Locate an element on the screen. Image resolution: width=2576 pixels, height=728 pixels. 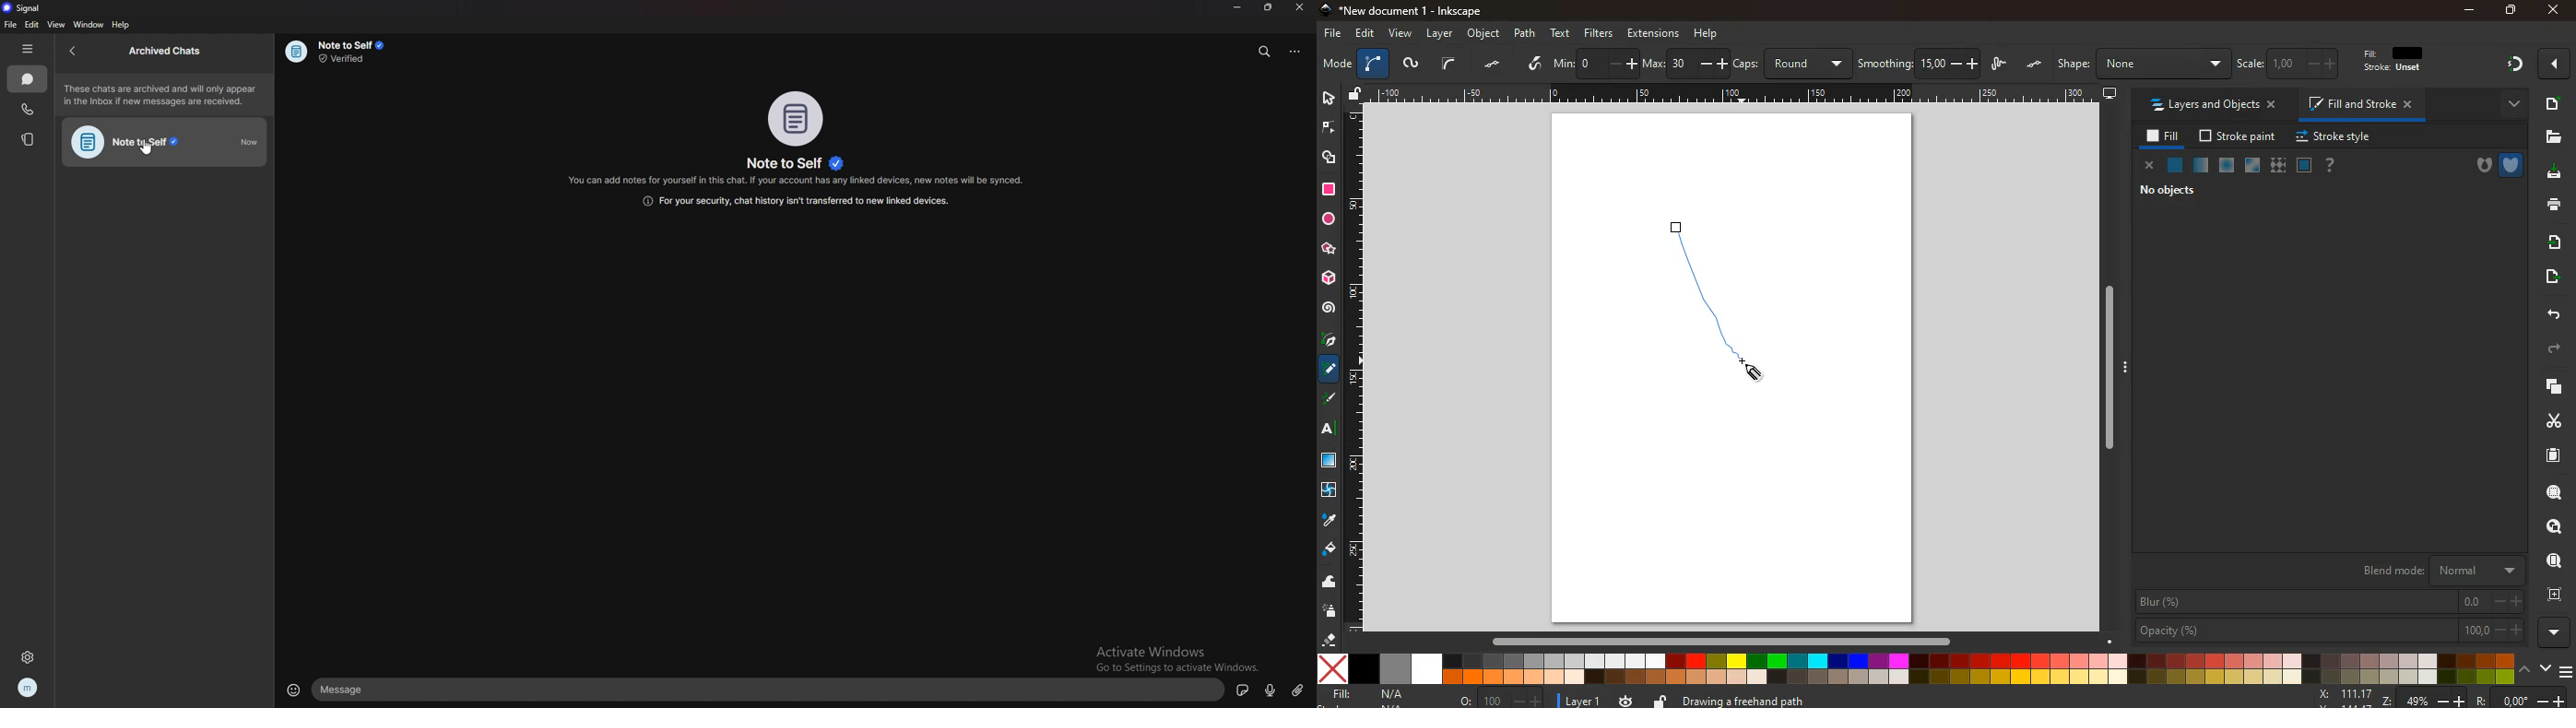
Vertical scroll bar is located at coordinates (2105, 368).